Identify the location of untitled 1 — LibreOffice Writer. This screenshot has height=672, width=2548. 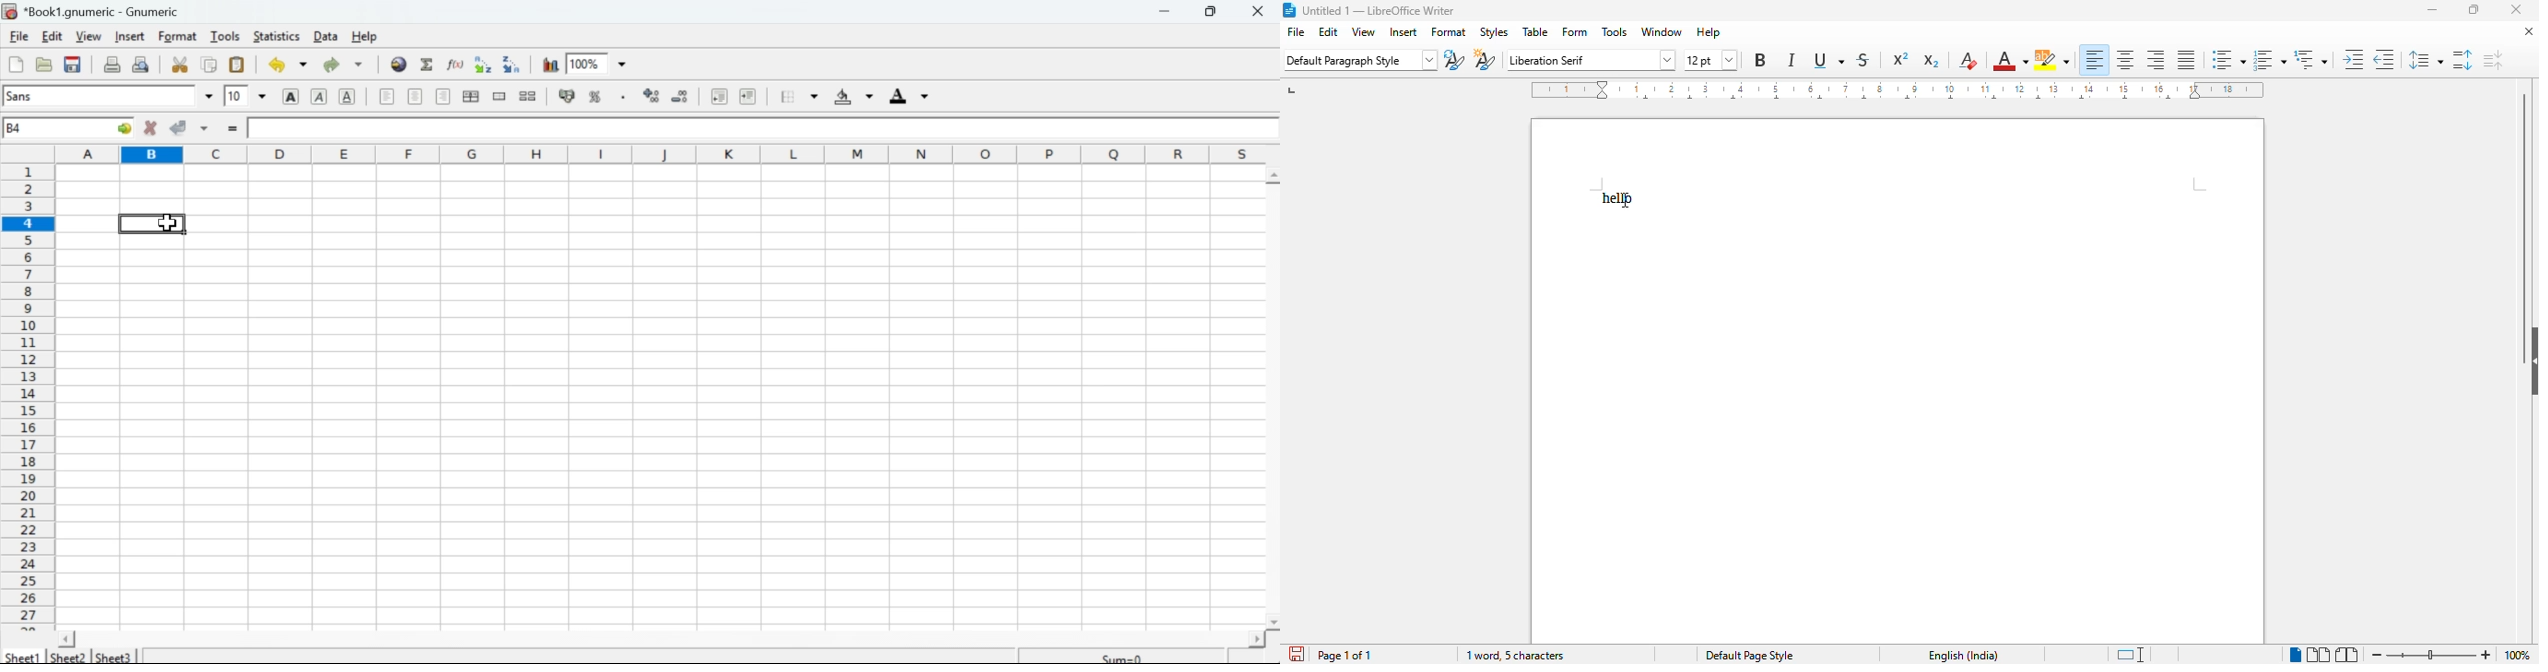
(1385, 12).